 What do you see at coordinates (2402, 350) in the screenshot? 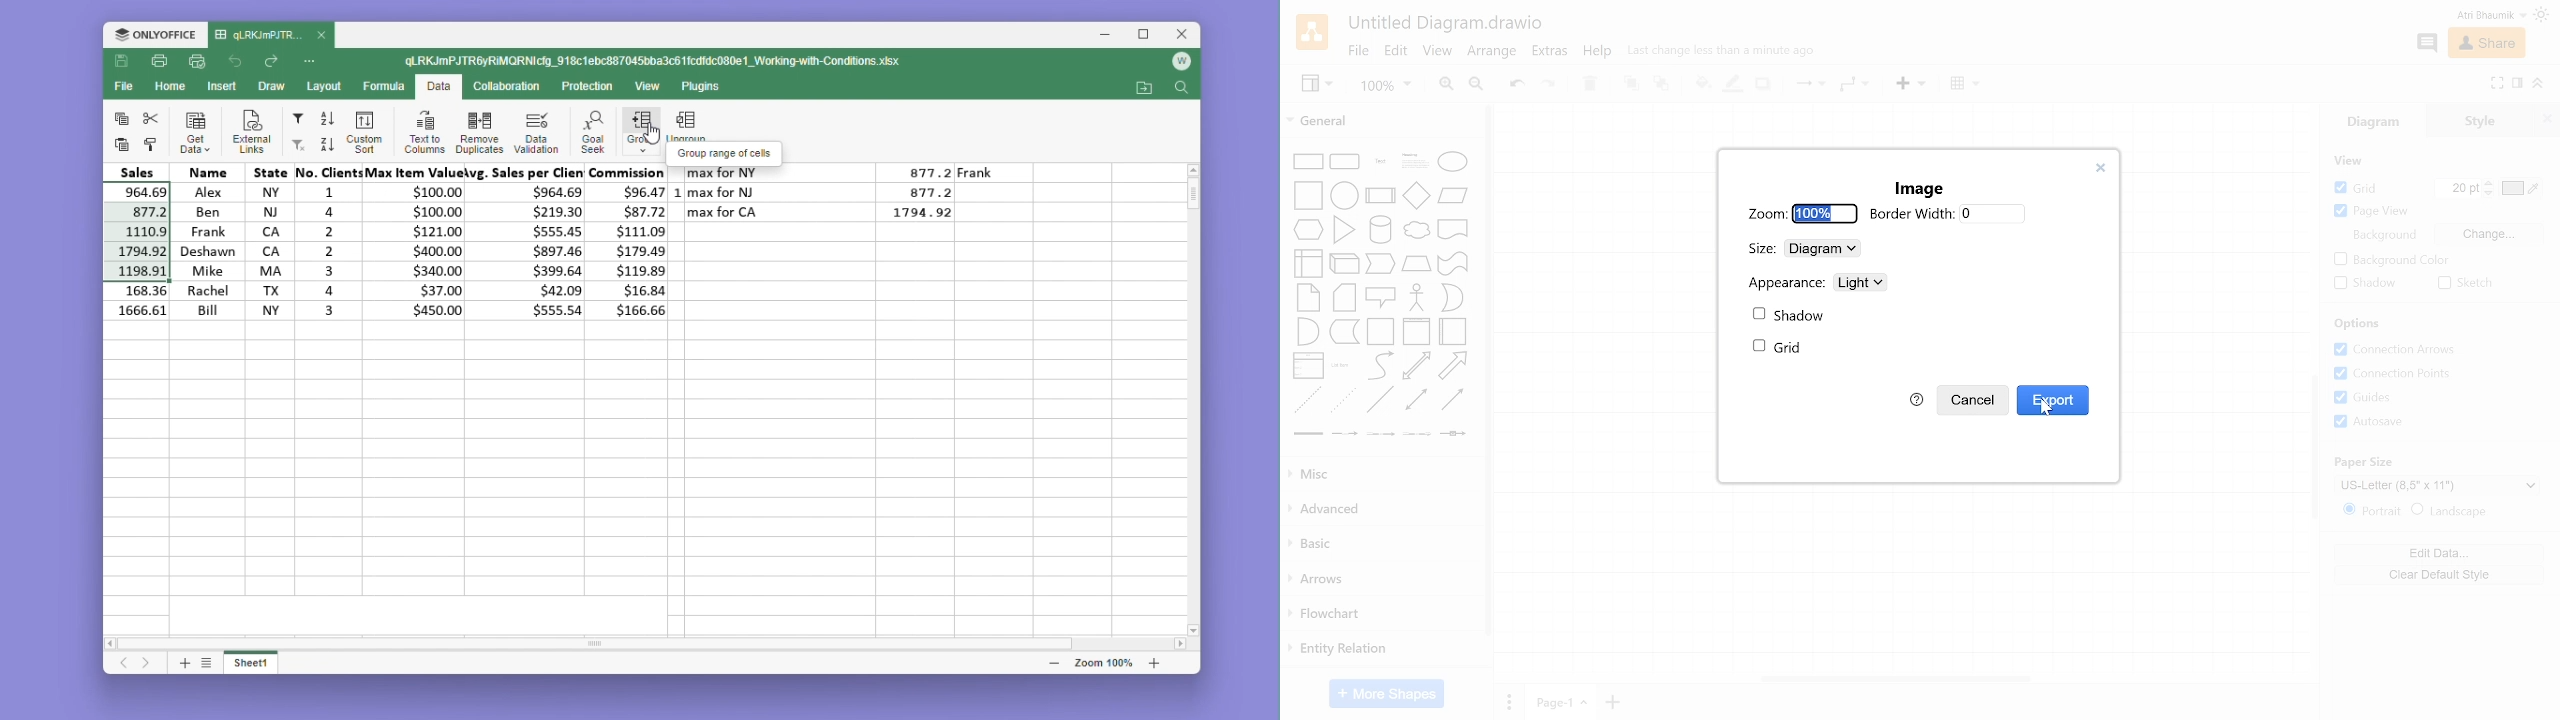
I see `Connection arrows` at bounding box center [2402, 350].